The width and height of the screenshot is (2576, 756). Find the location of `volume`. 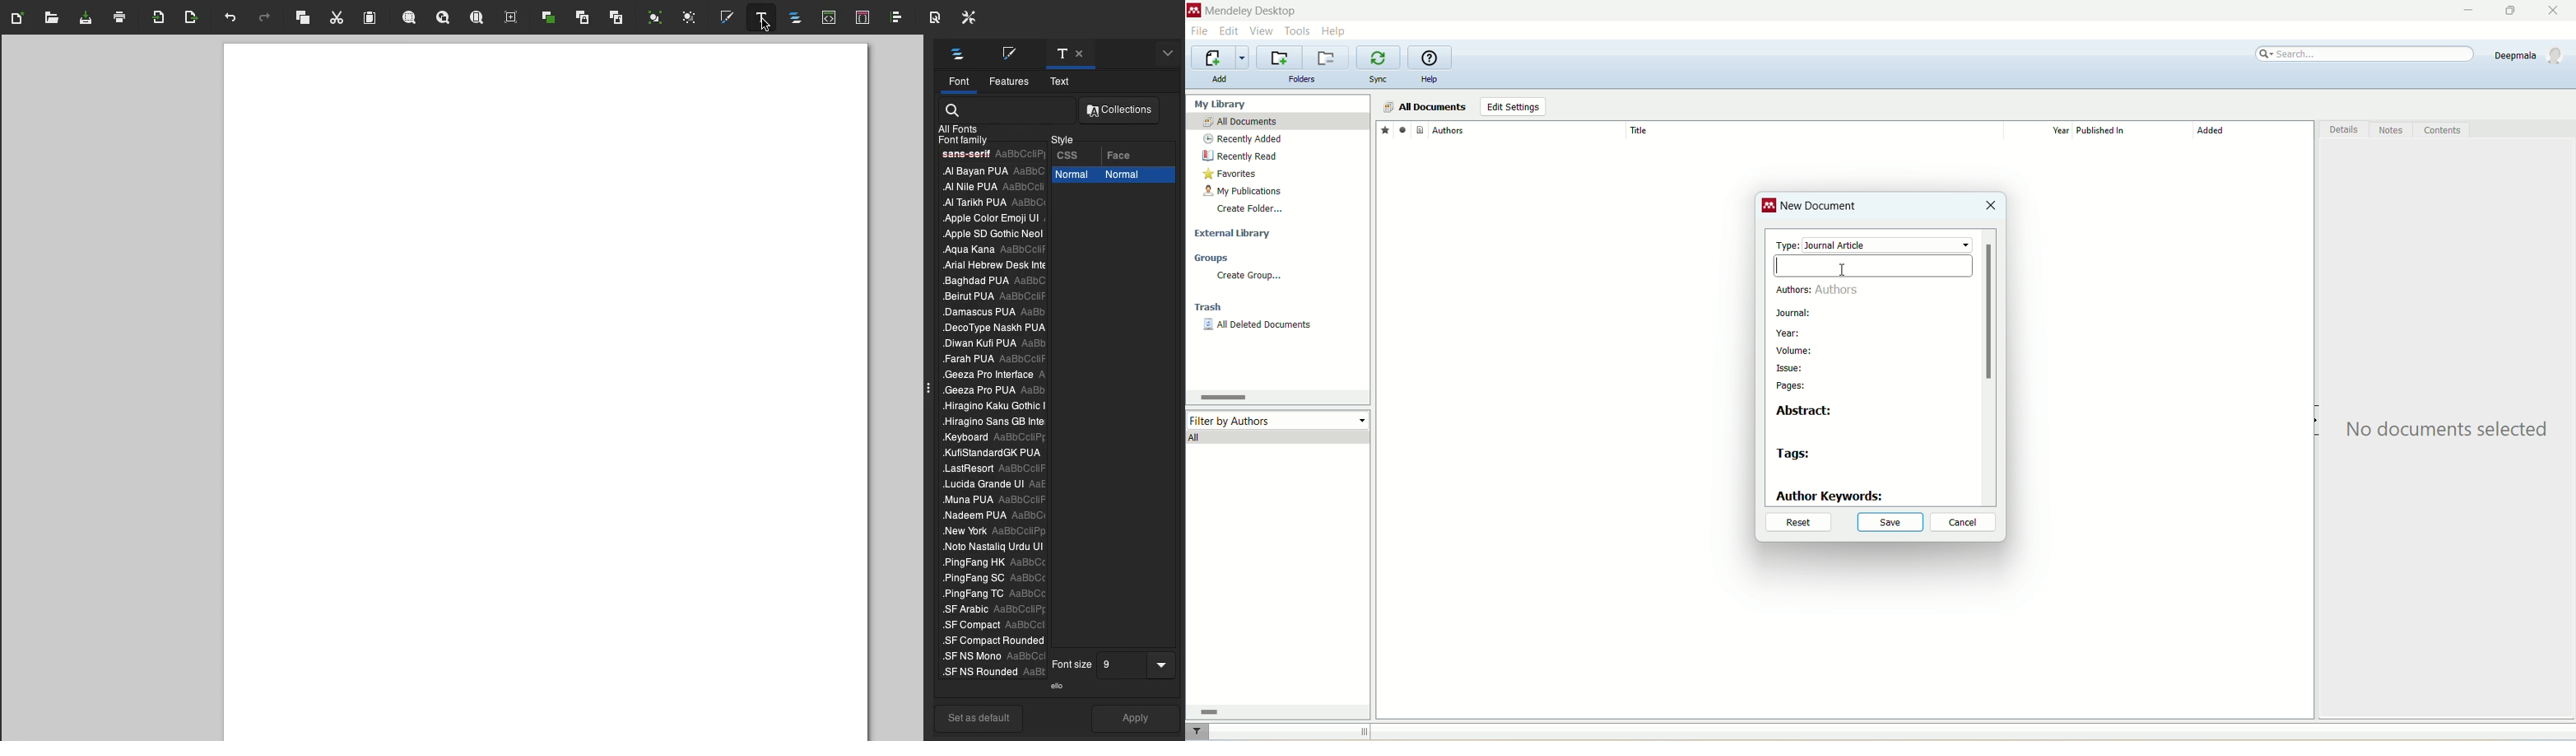

volume is located at coordinates (1799, 350).